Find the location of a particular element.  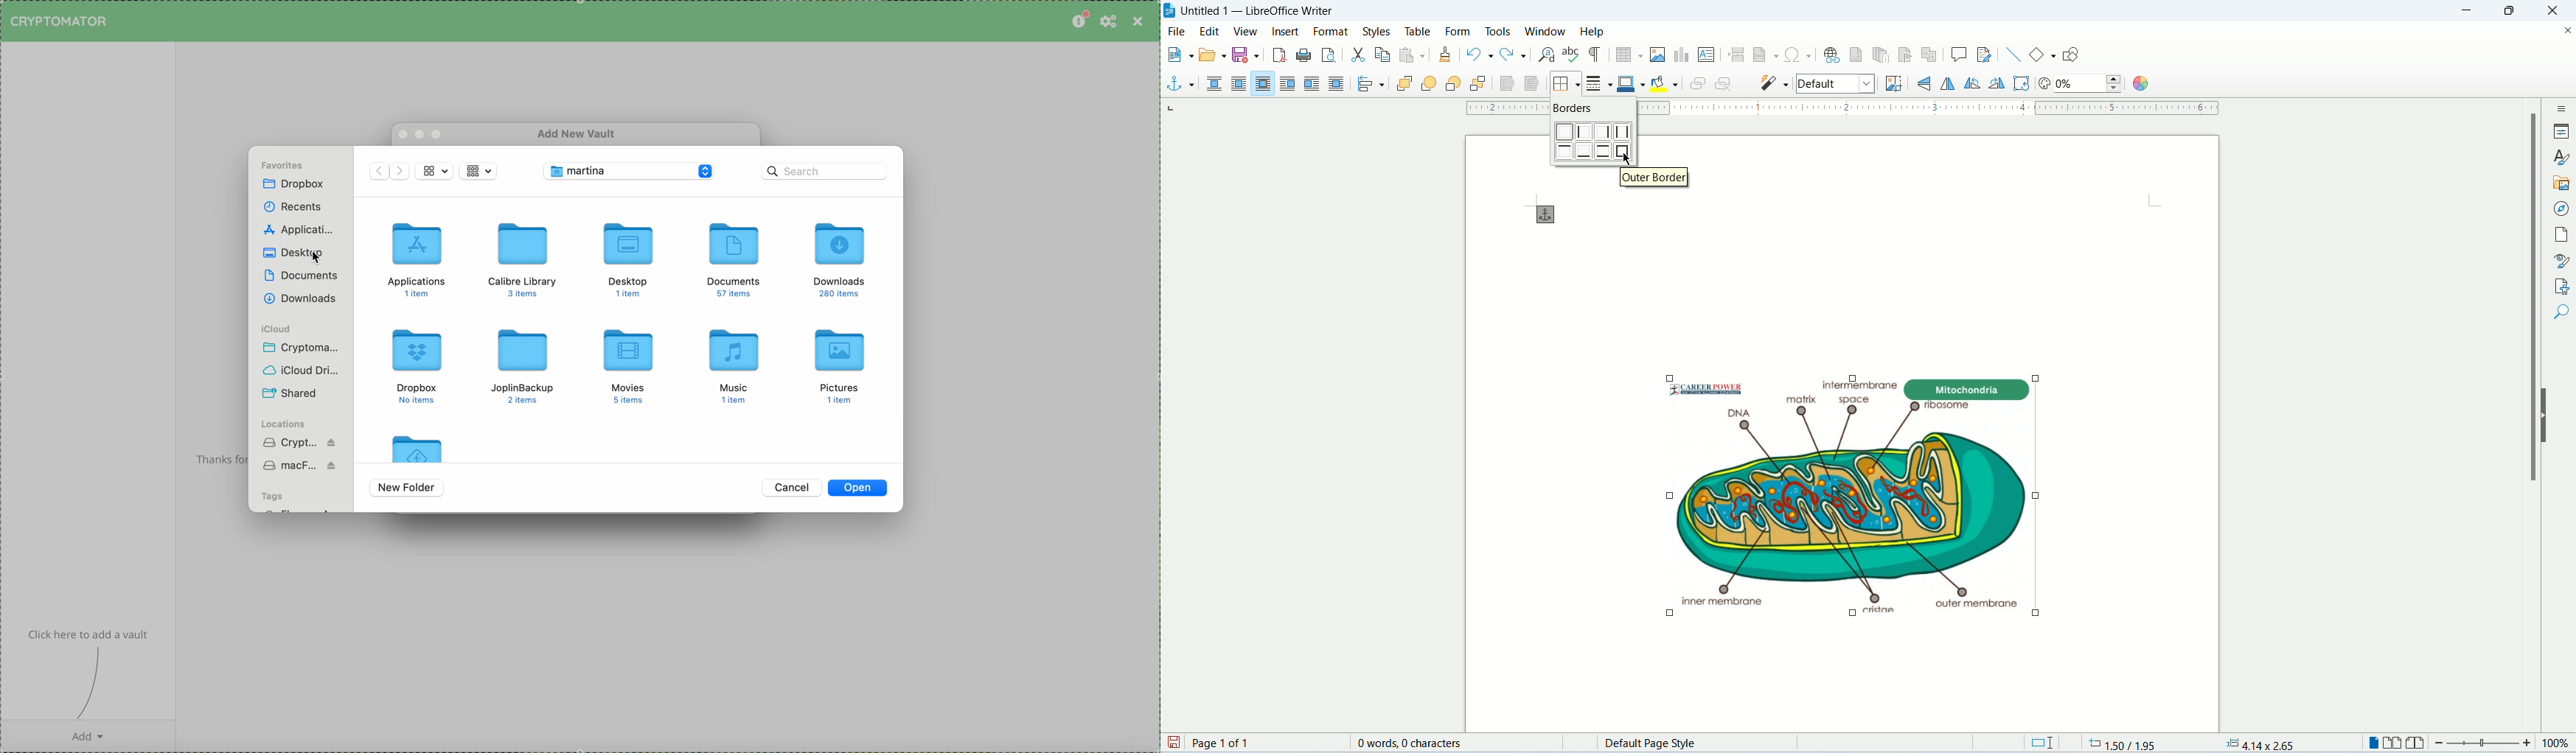

insert is located at coordinates (1288, 30).